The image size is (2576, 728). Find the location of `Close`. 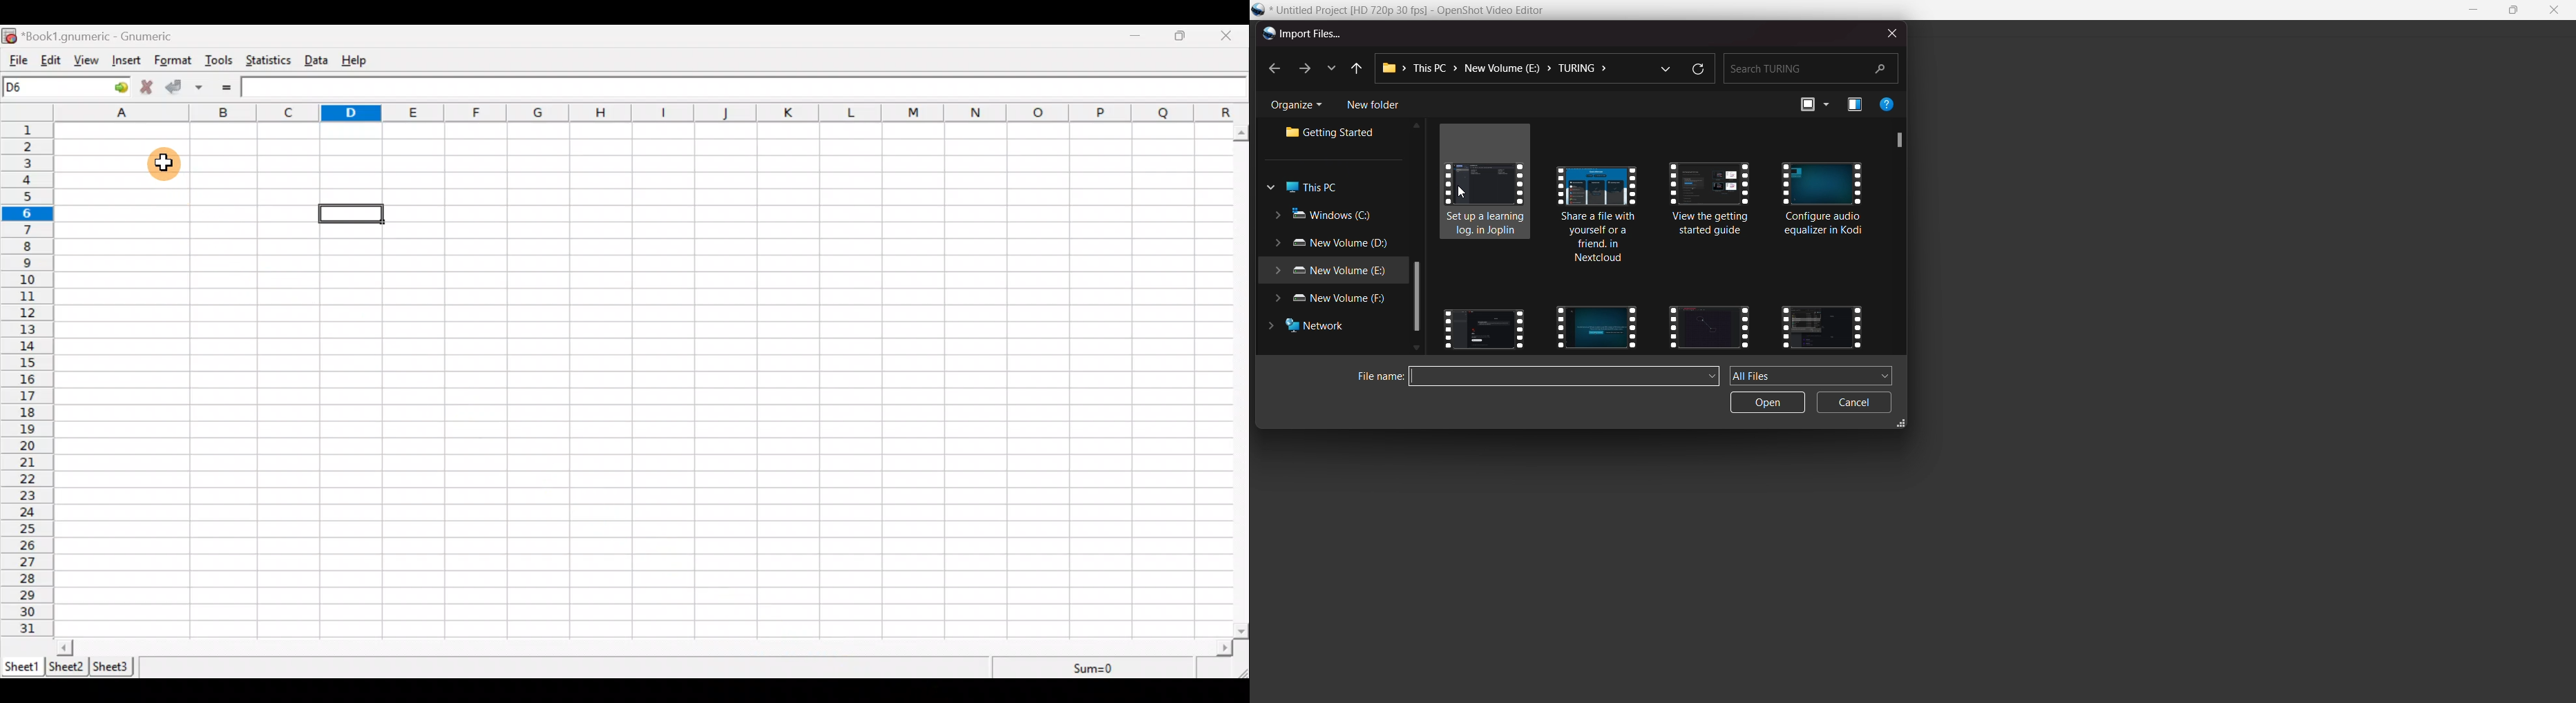

Close is located at coordinates (1232, 36).